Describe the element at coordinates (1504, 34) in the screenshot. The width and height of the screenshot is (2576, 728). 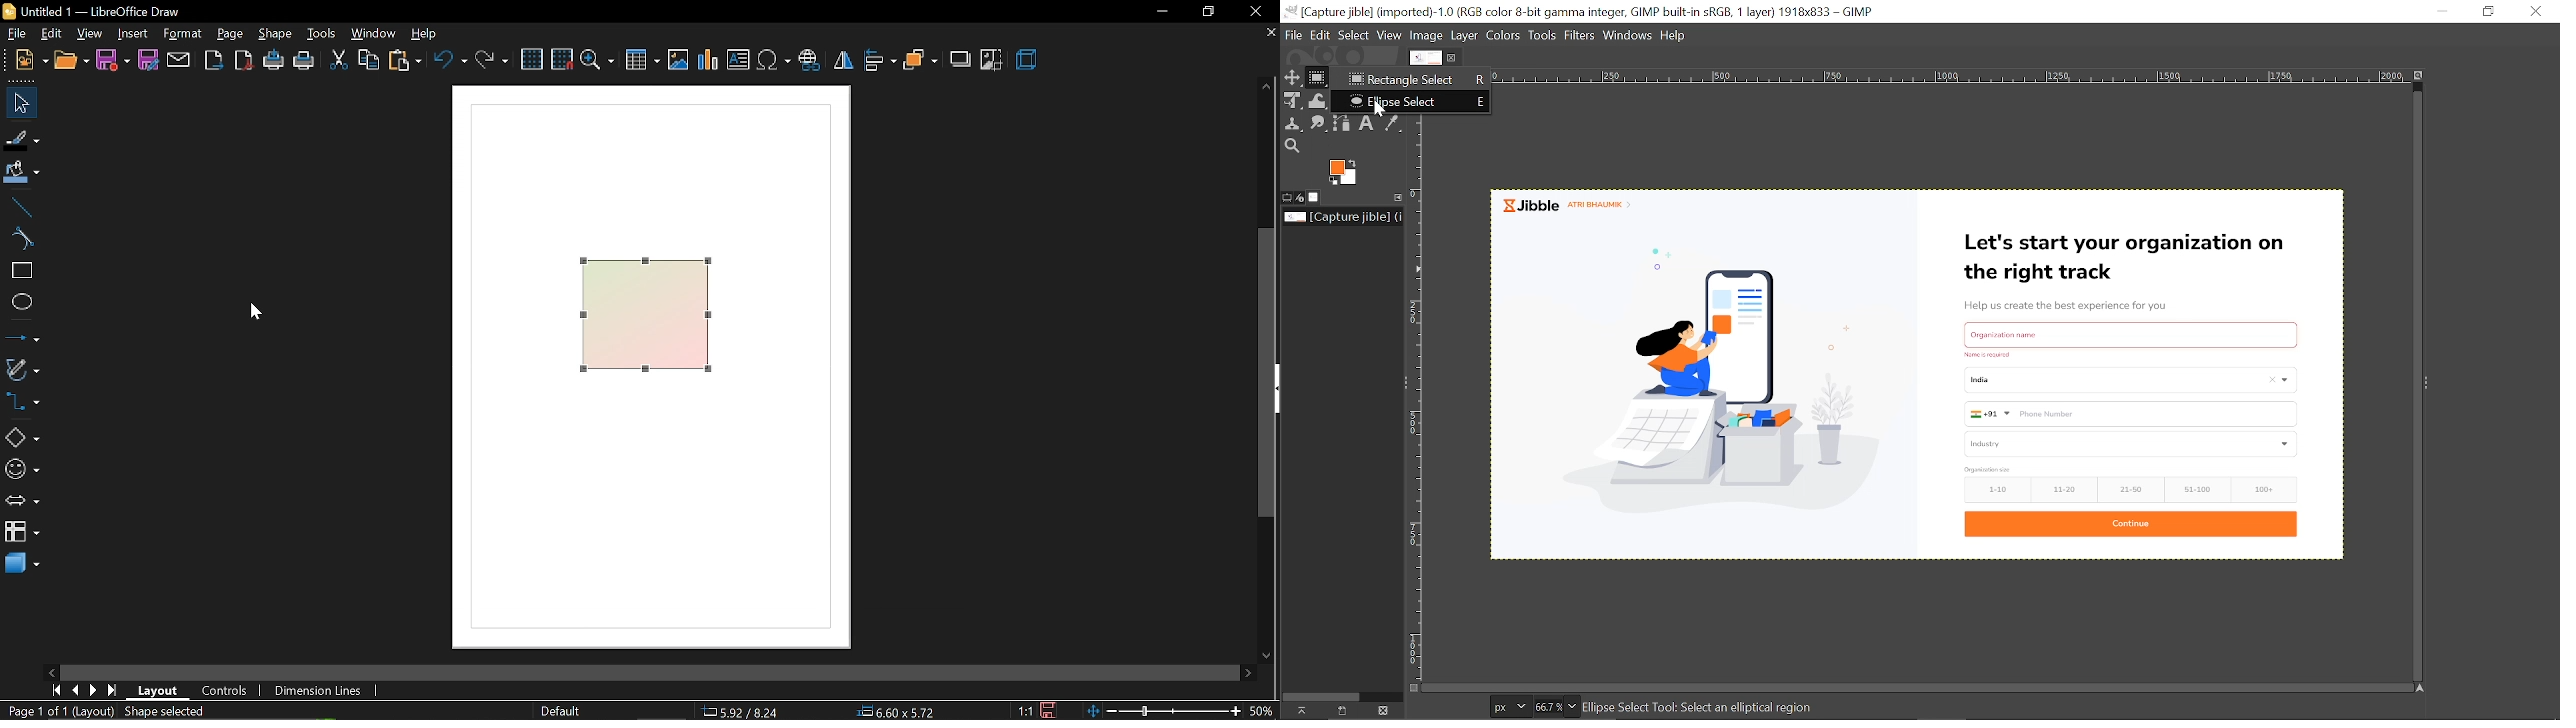
I see `Colors` at that location.